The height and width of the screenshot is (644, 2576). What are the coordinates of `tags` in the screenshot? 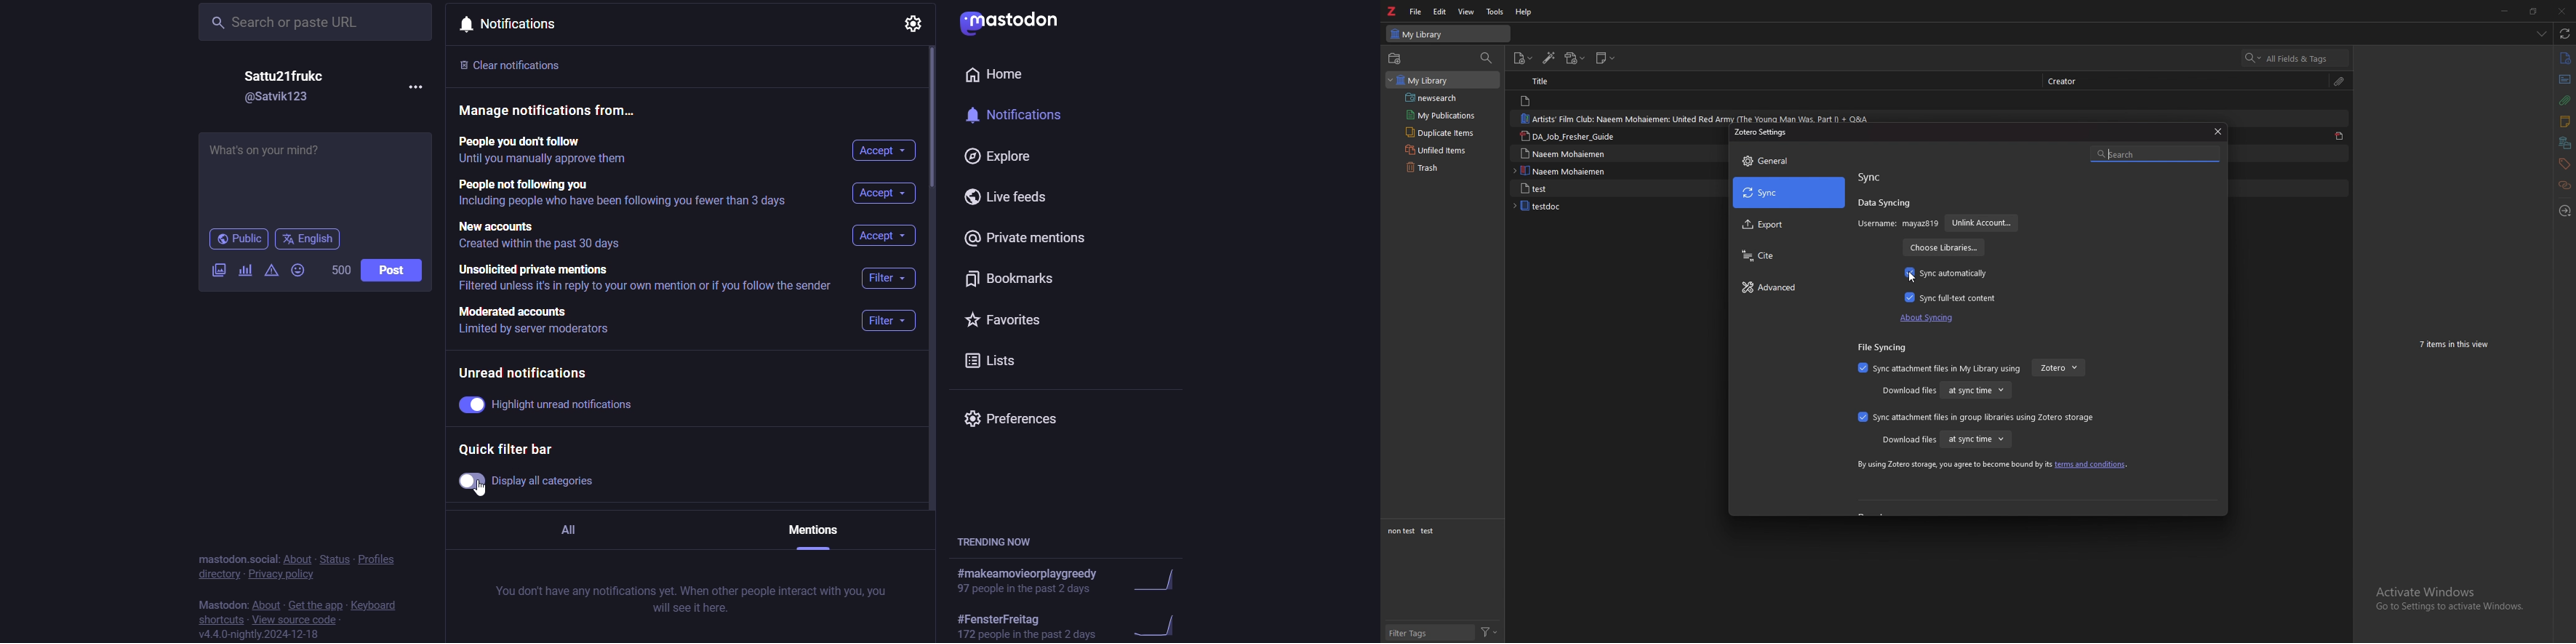 It's located at (2563, 164).